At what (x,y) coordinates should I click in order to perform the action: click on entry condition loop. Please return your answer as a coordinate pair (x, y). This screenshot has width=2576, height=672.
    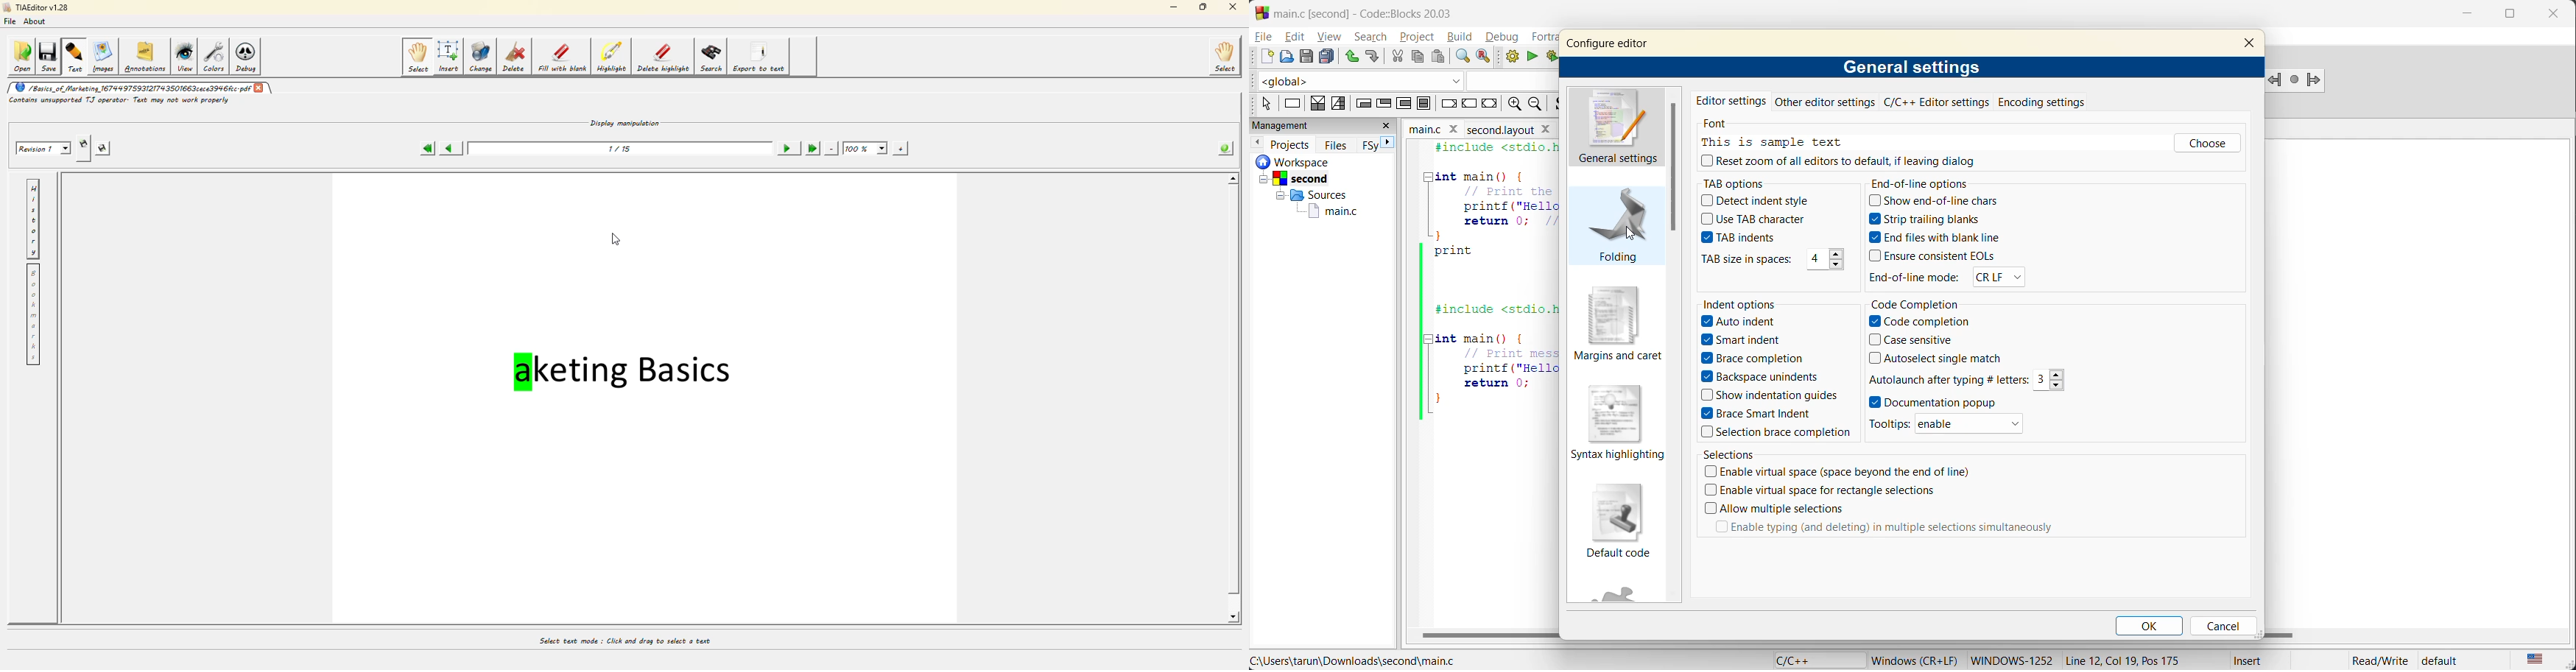
    Looking at the image, I should click on (1362, 103).